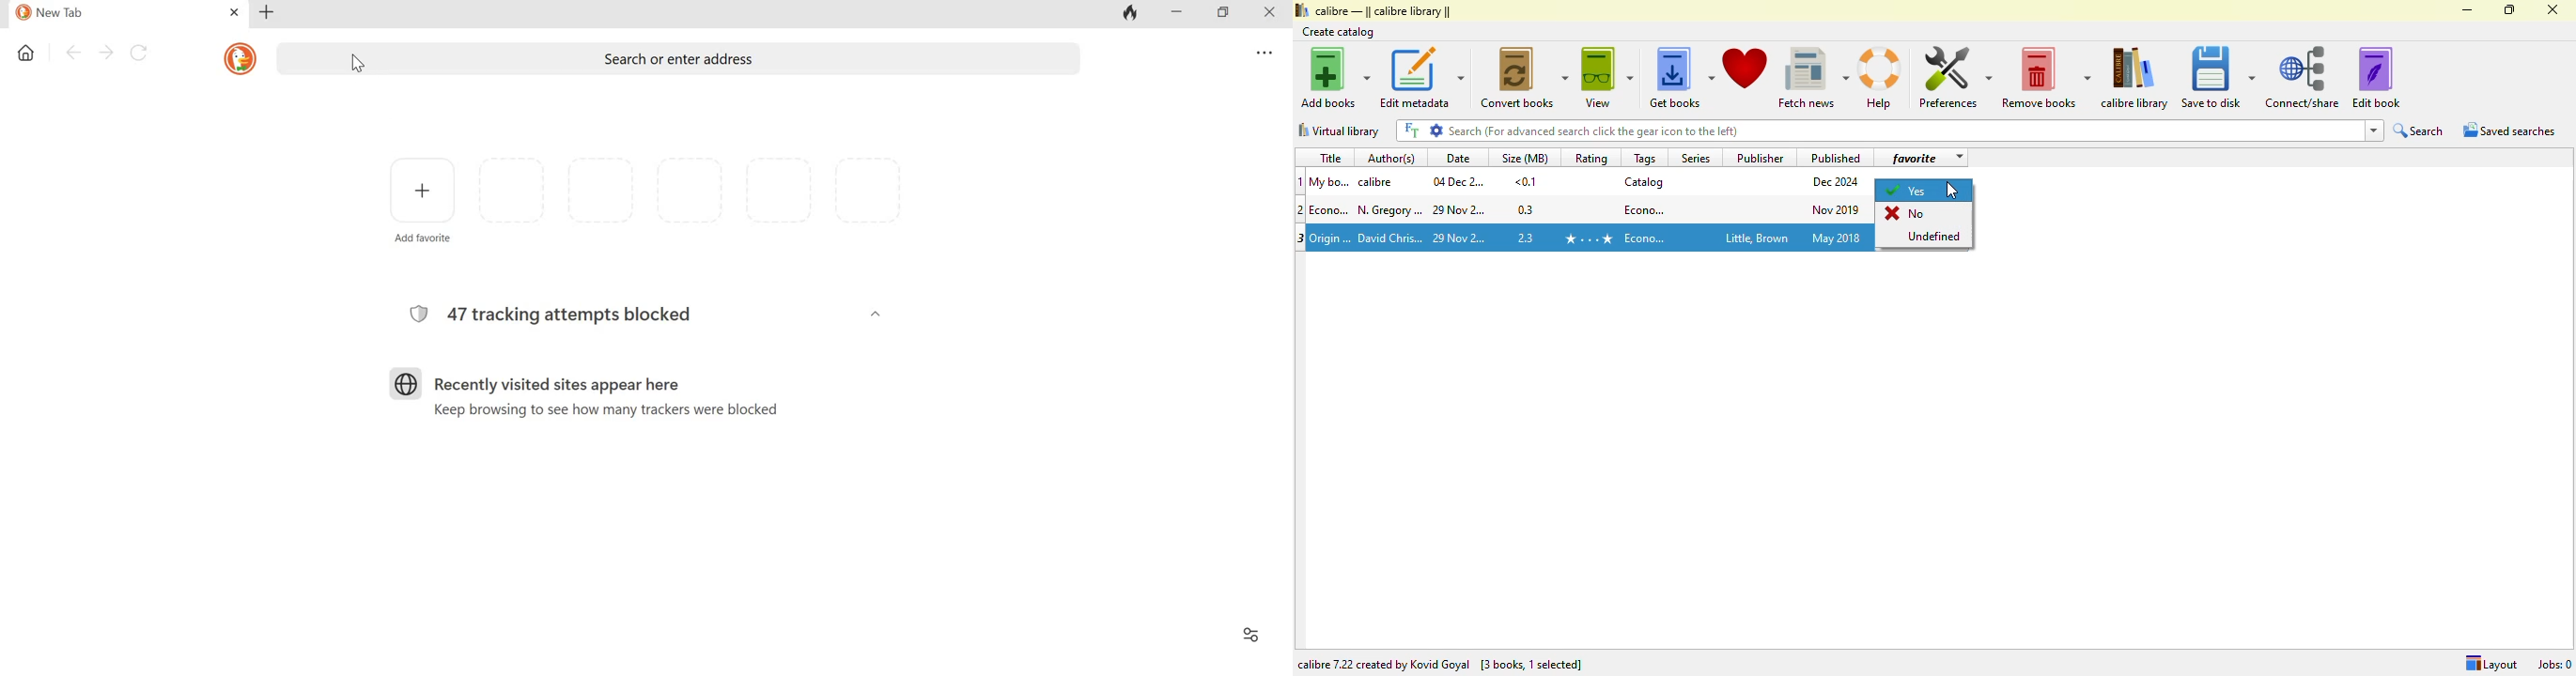  Describe the element at coordinates (1591, 158) in the screenshot. I see `rating` at that location.